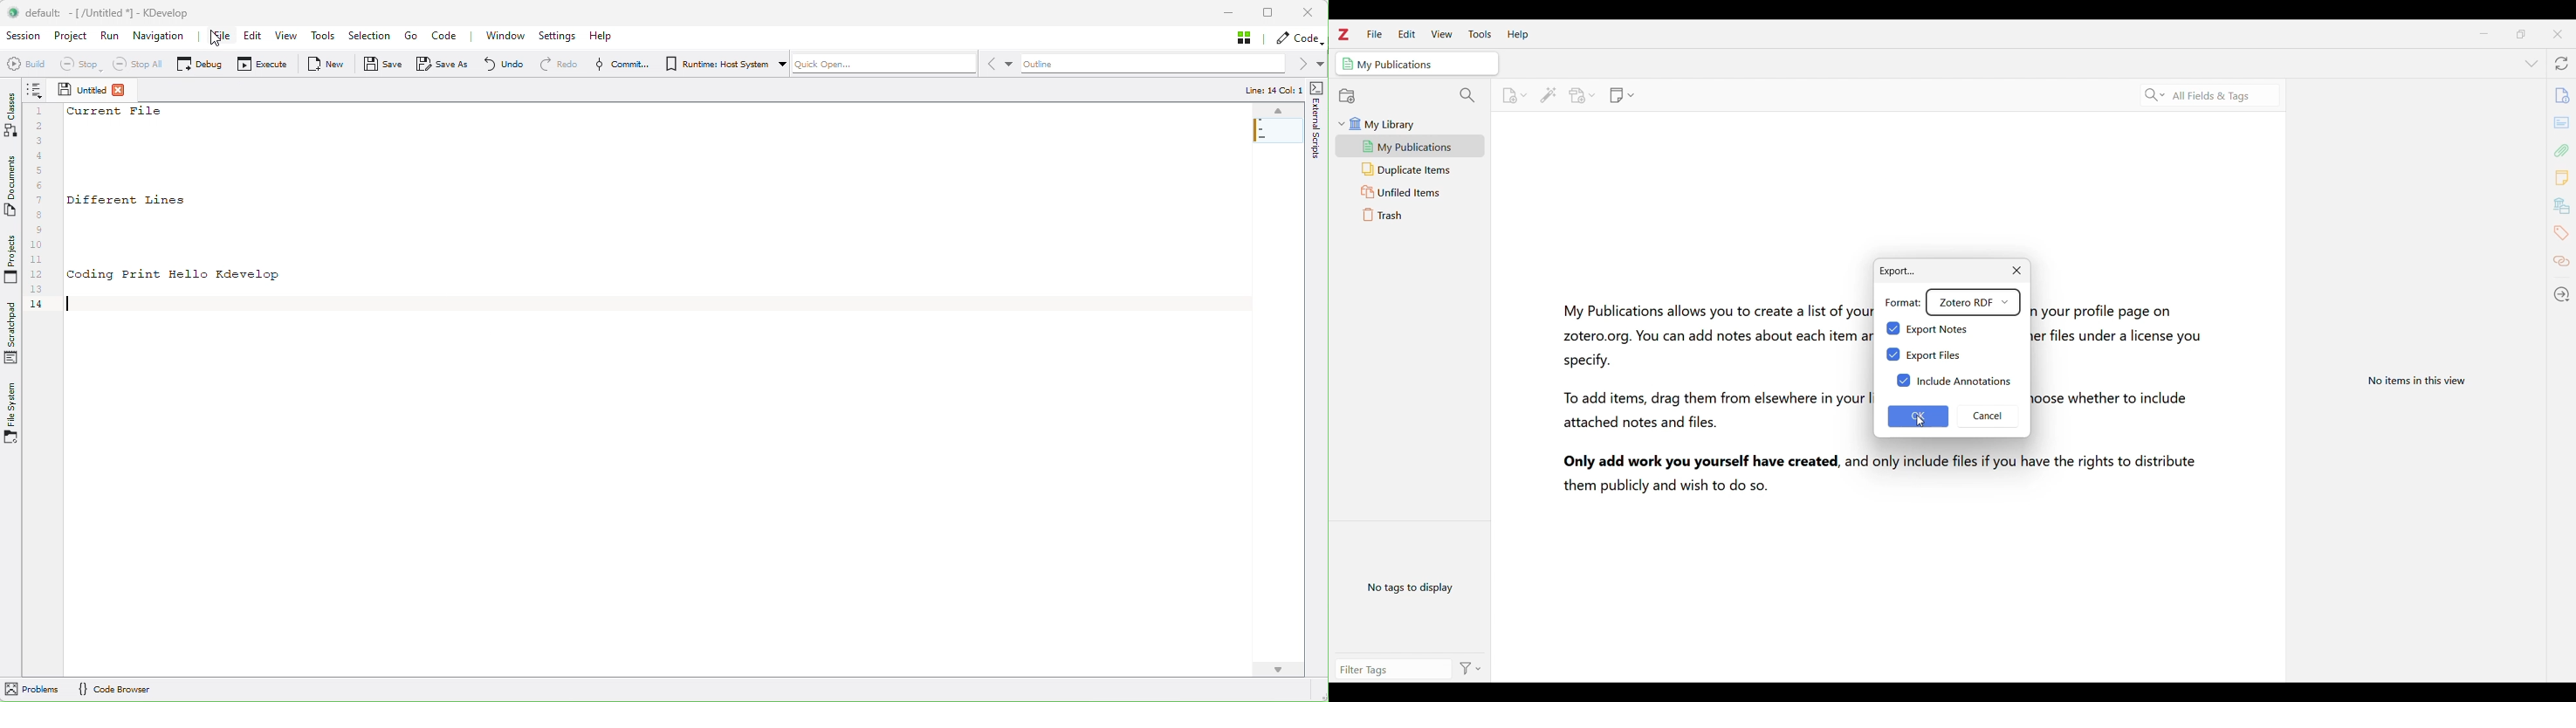 This screenshot has width=2576, height=728. I want to click on Options to add attachment , so click(1583, 96).